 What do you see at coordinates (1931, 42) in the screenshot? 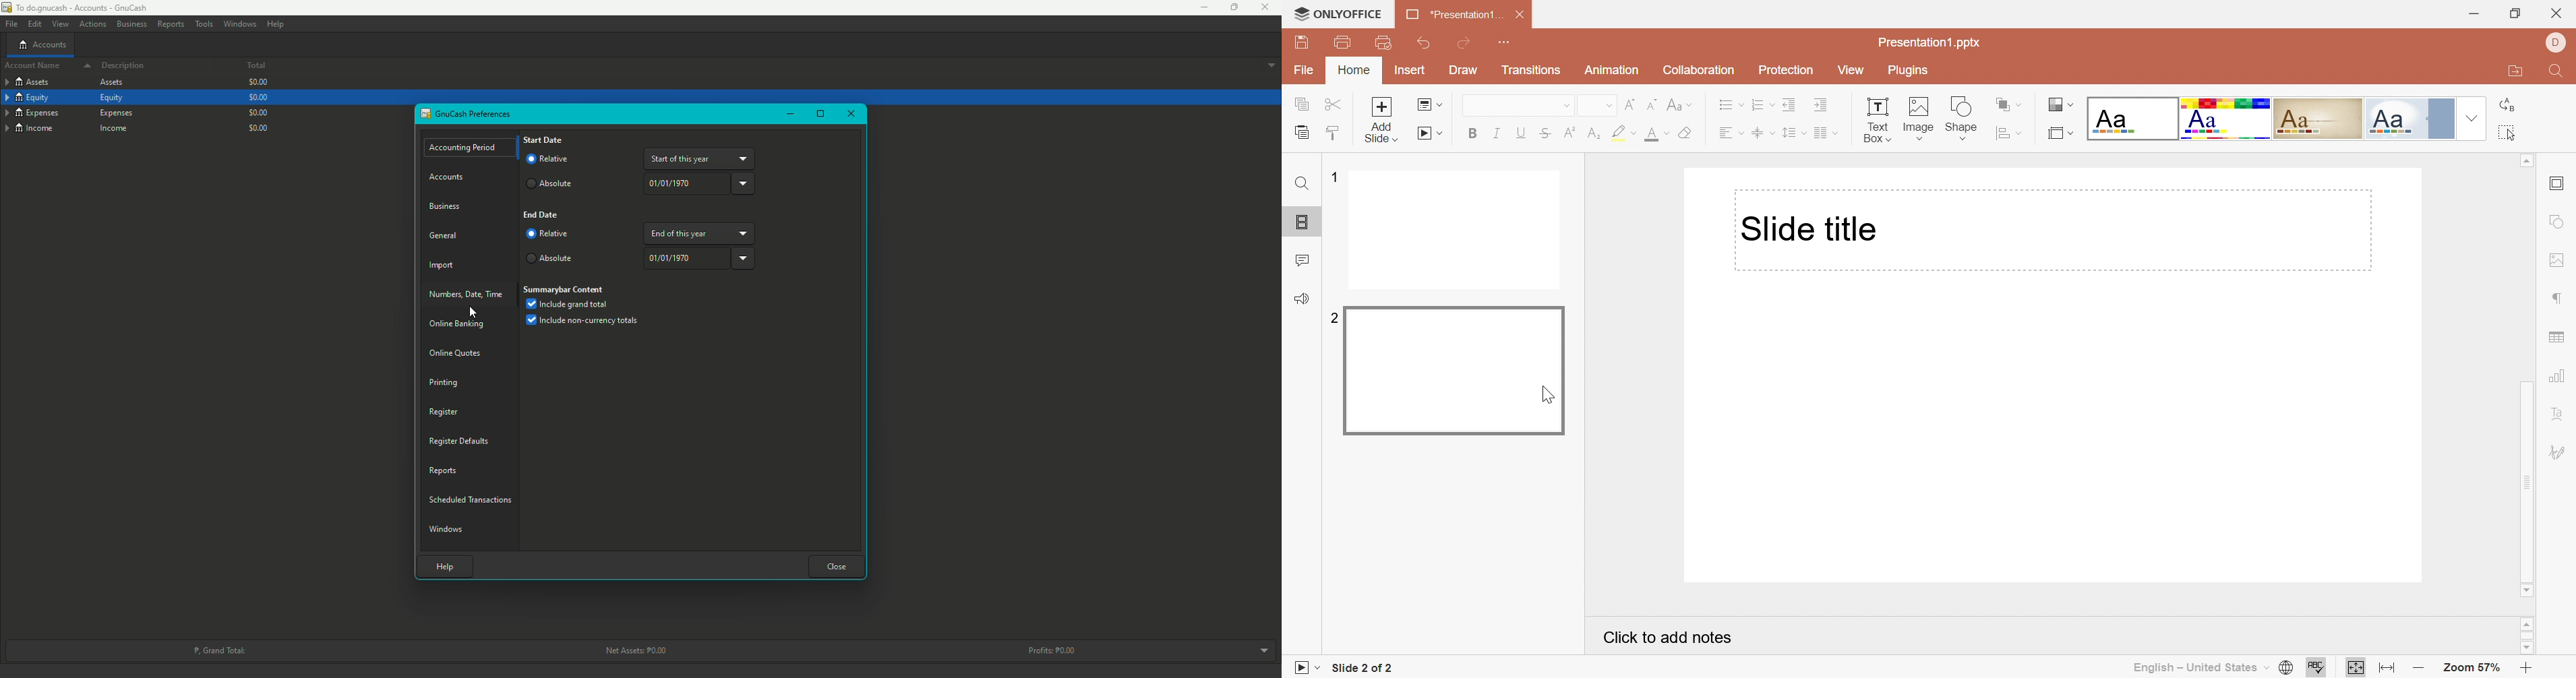
I see `Presentation1.pptx` at bounding box center [1931, 42].